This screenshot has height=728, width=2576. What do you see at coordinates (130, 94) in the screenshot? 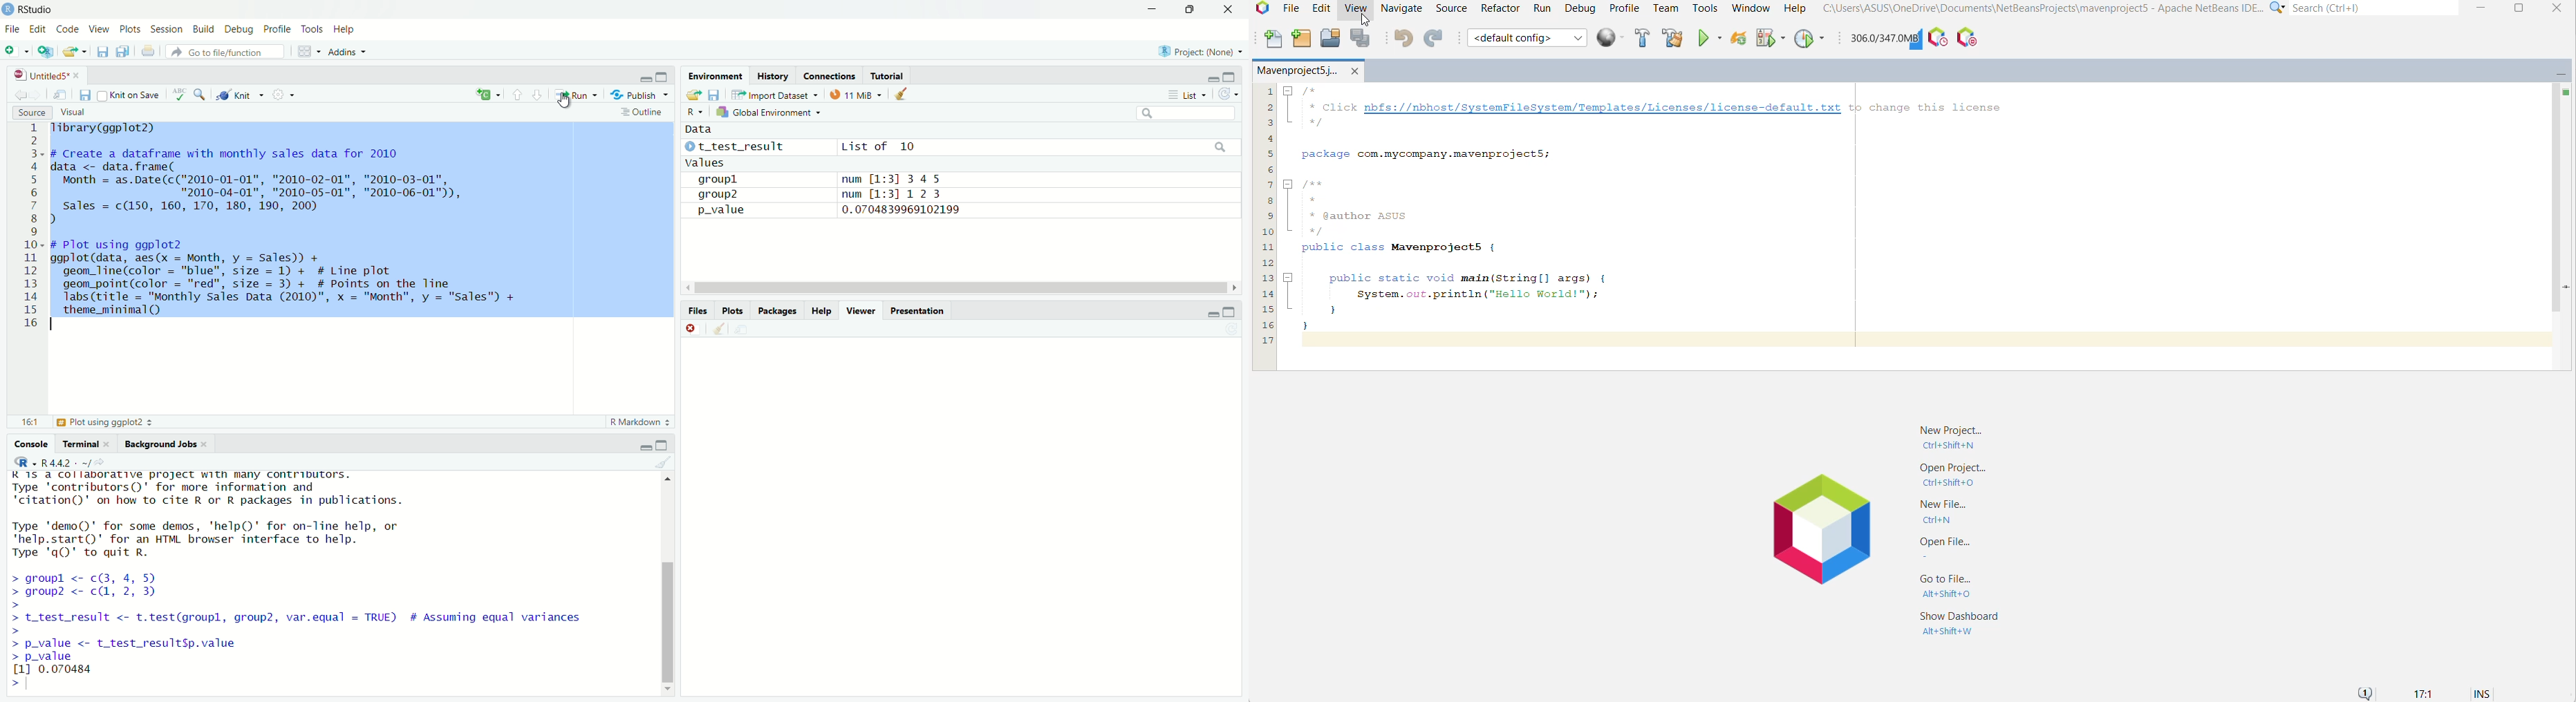
I see `Knit on Save` at bounding box center [130, 94].